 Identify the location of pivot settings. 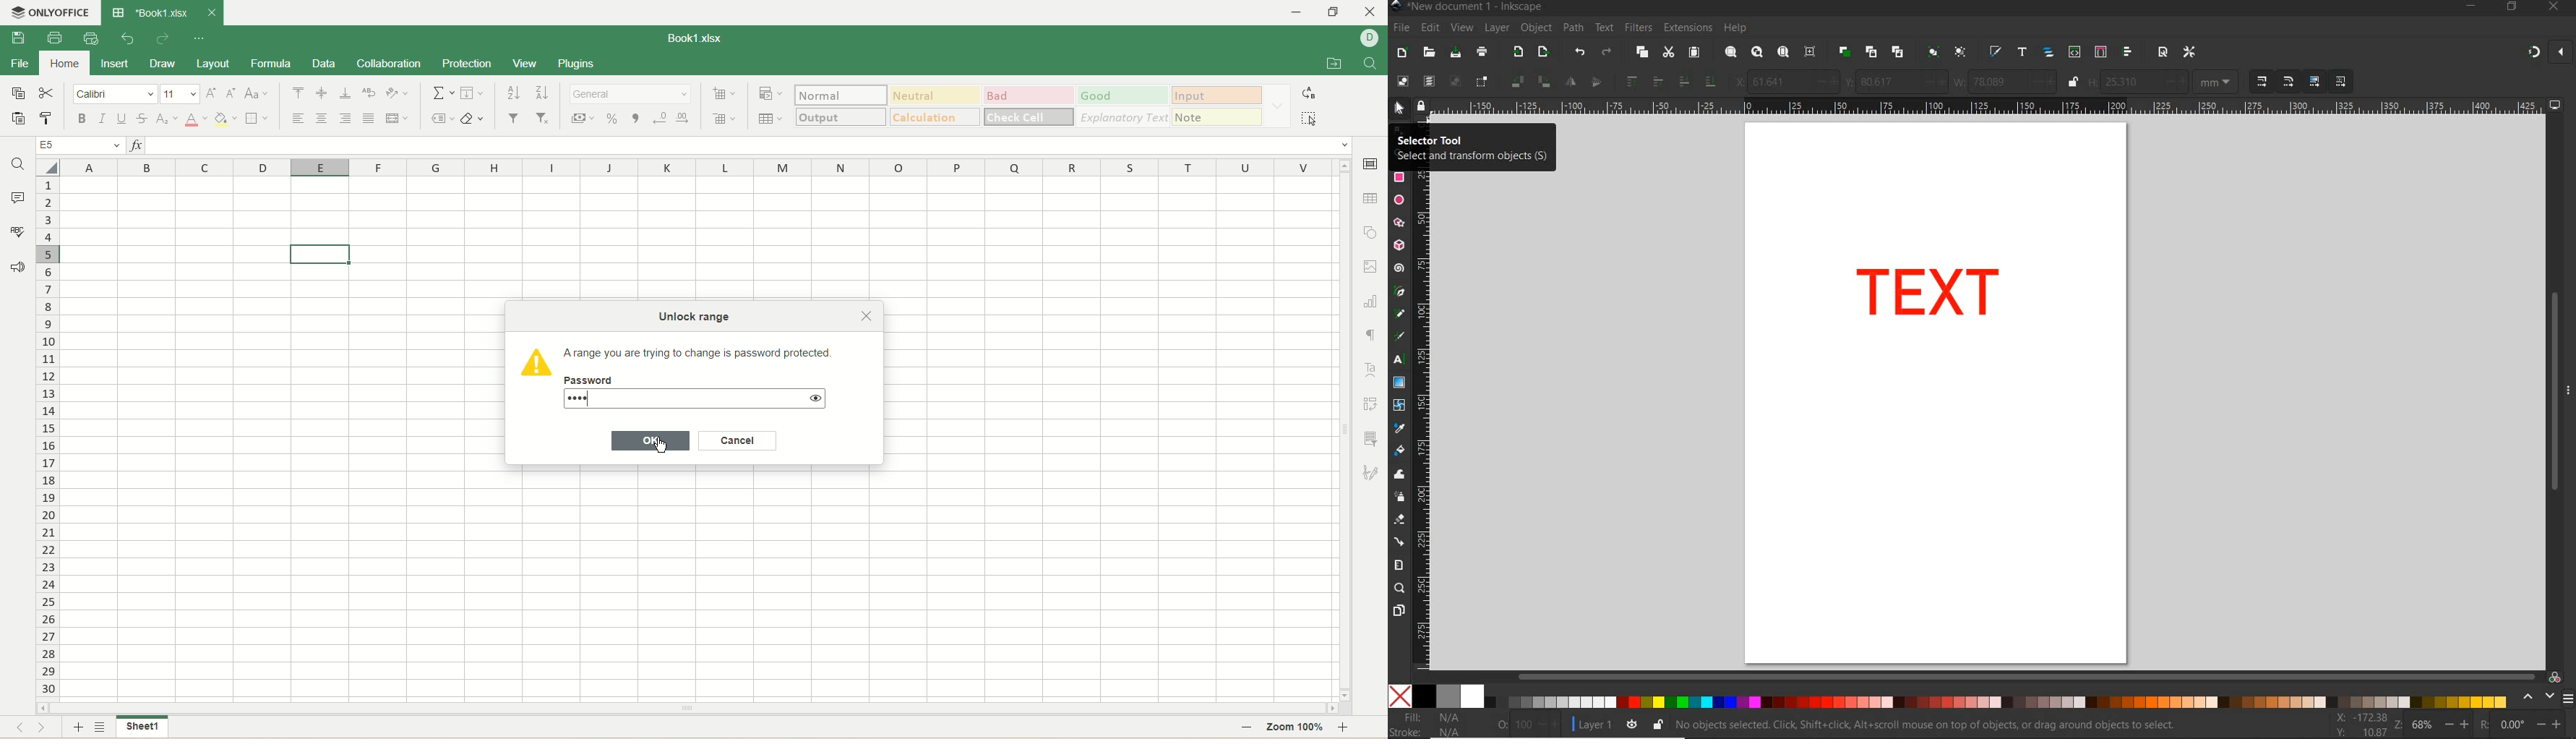
(1372, 403).